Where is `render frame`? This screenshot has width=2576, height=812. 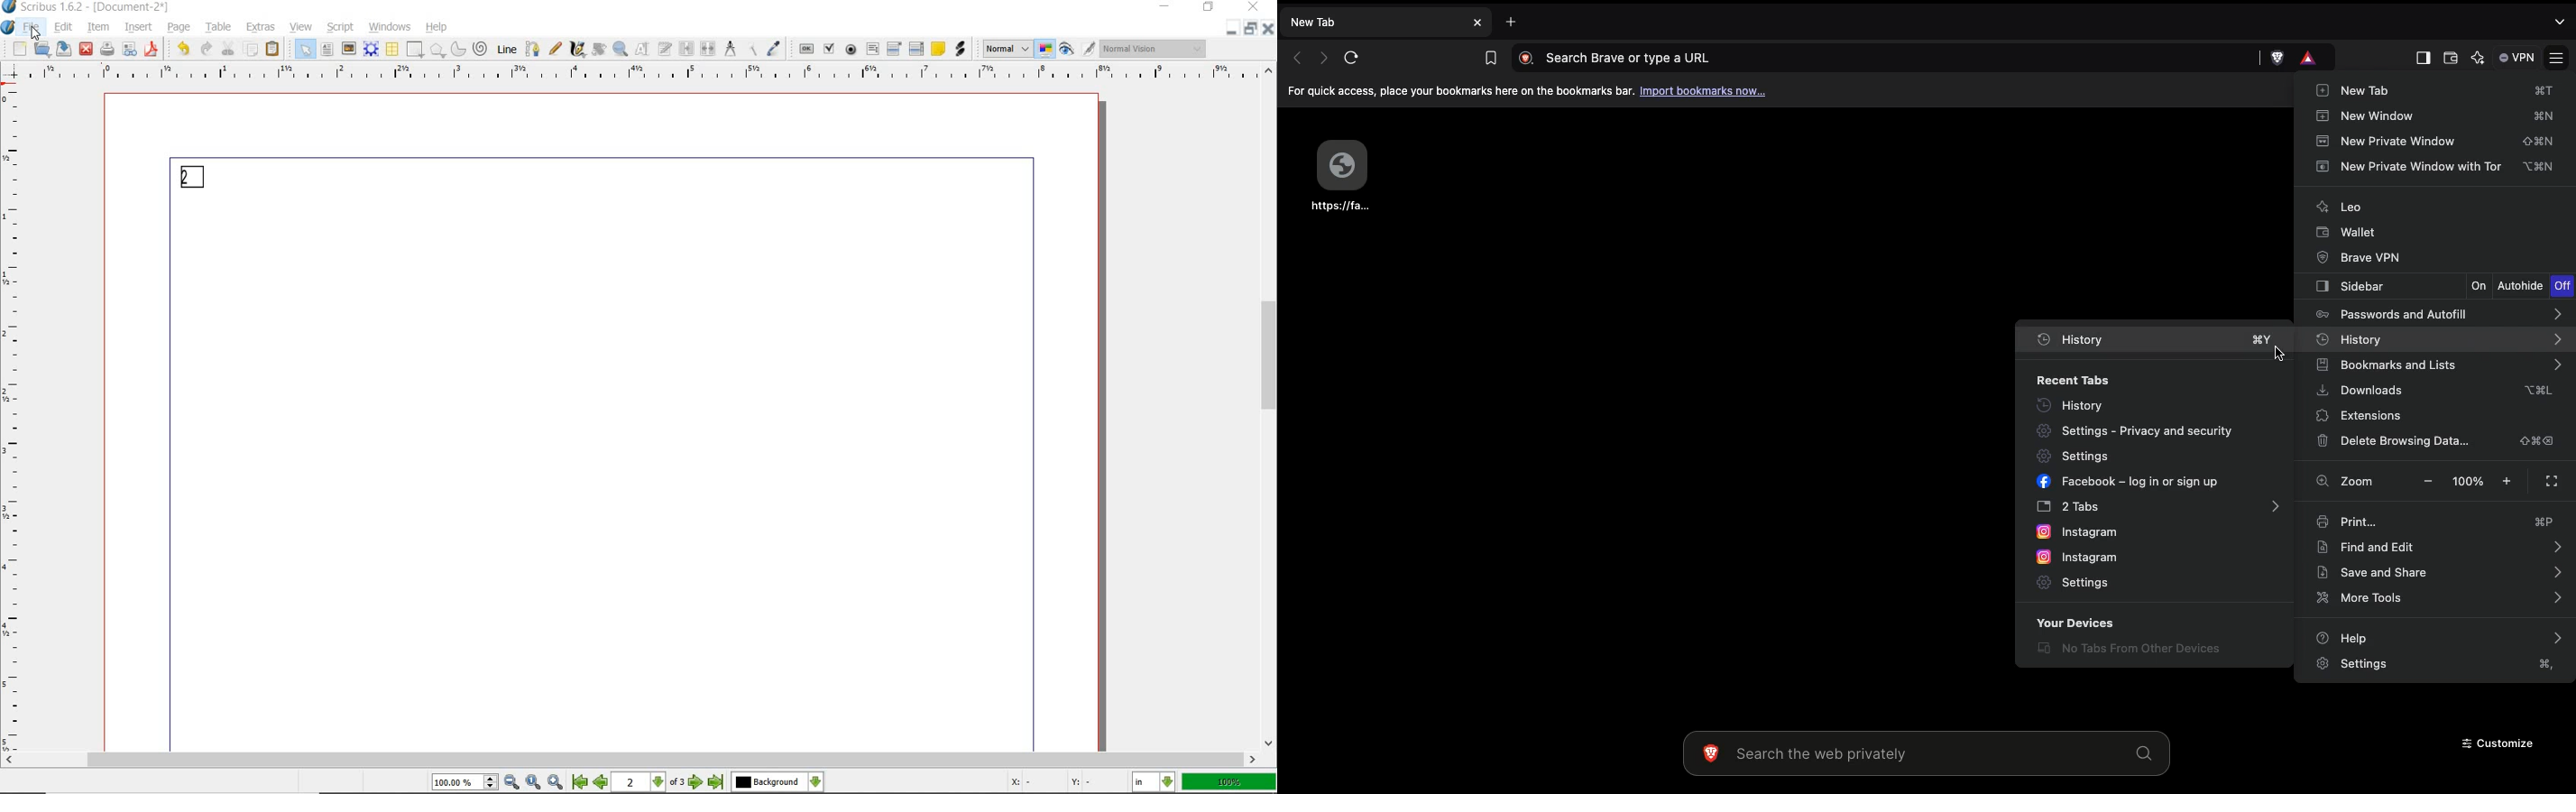
render frame is located at coordinates (371, 48).